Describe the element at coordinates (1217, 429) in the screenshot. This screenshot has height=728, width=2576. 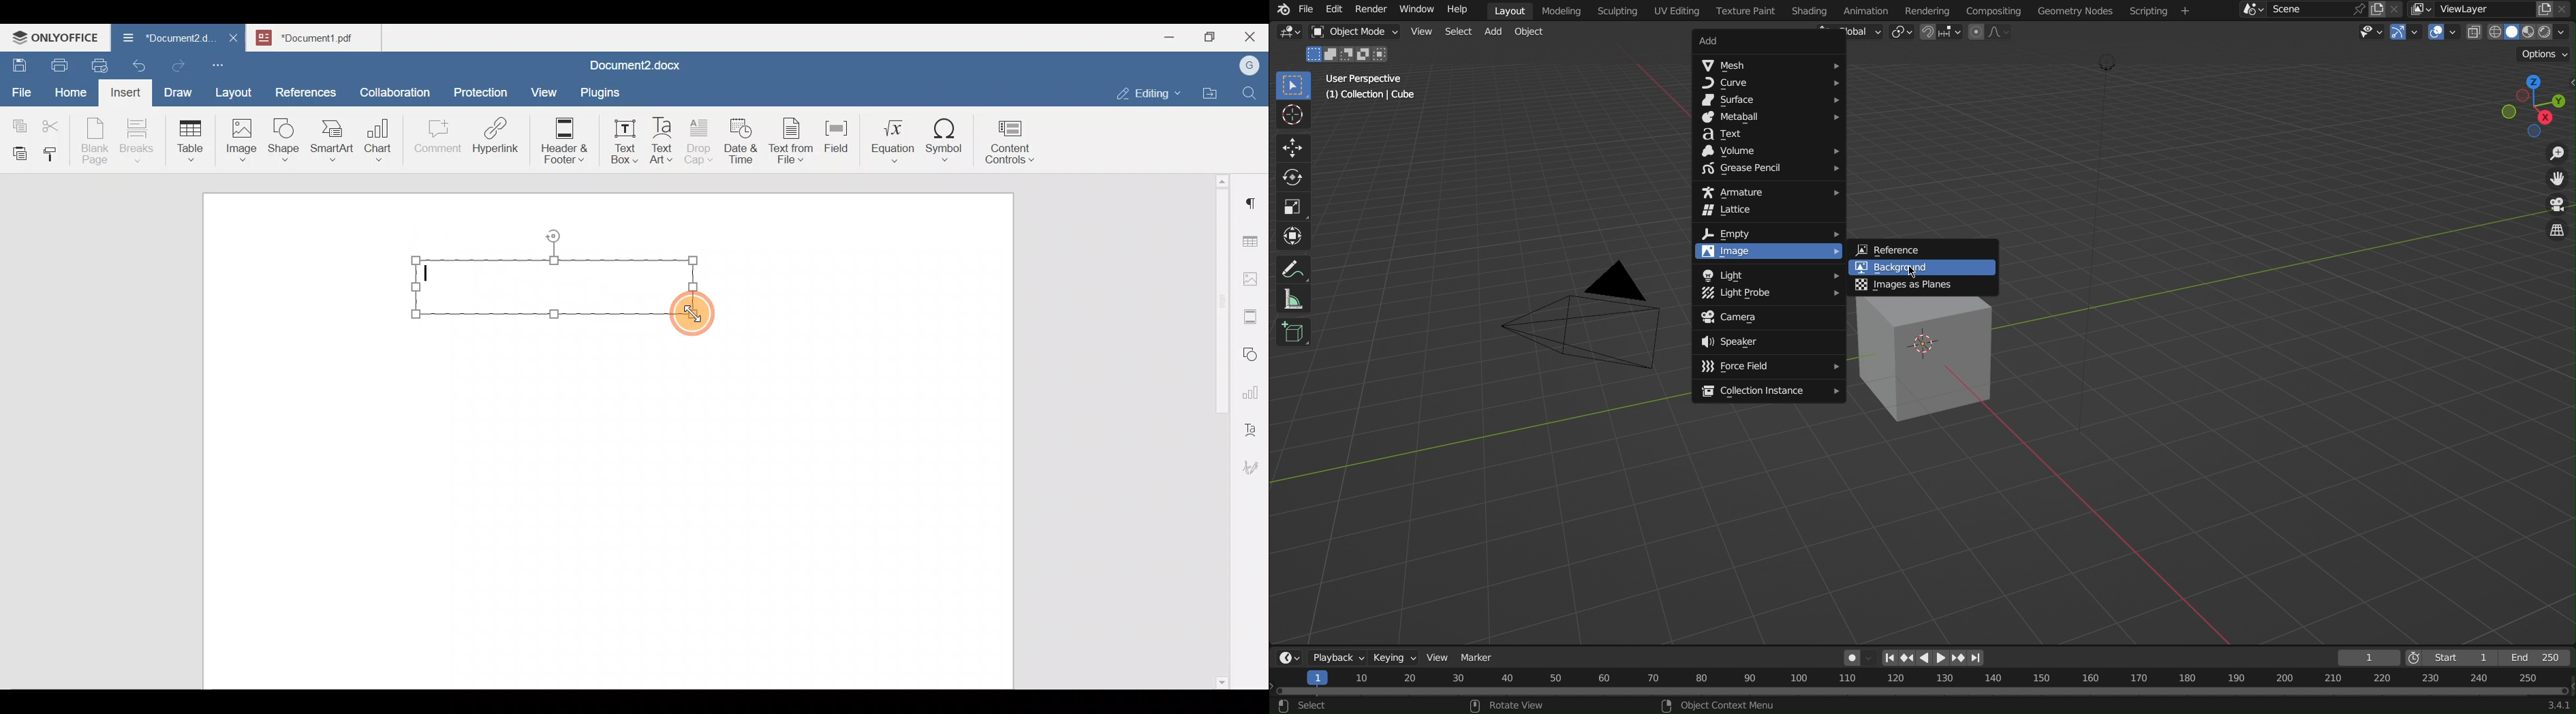
I see `Scroll bar` at that location.